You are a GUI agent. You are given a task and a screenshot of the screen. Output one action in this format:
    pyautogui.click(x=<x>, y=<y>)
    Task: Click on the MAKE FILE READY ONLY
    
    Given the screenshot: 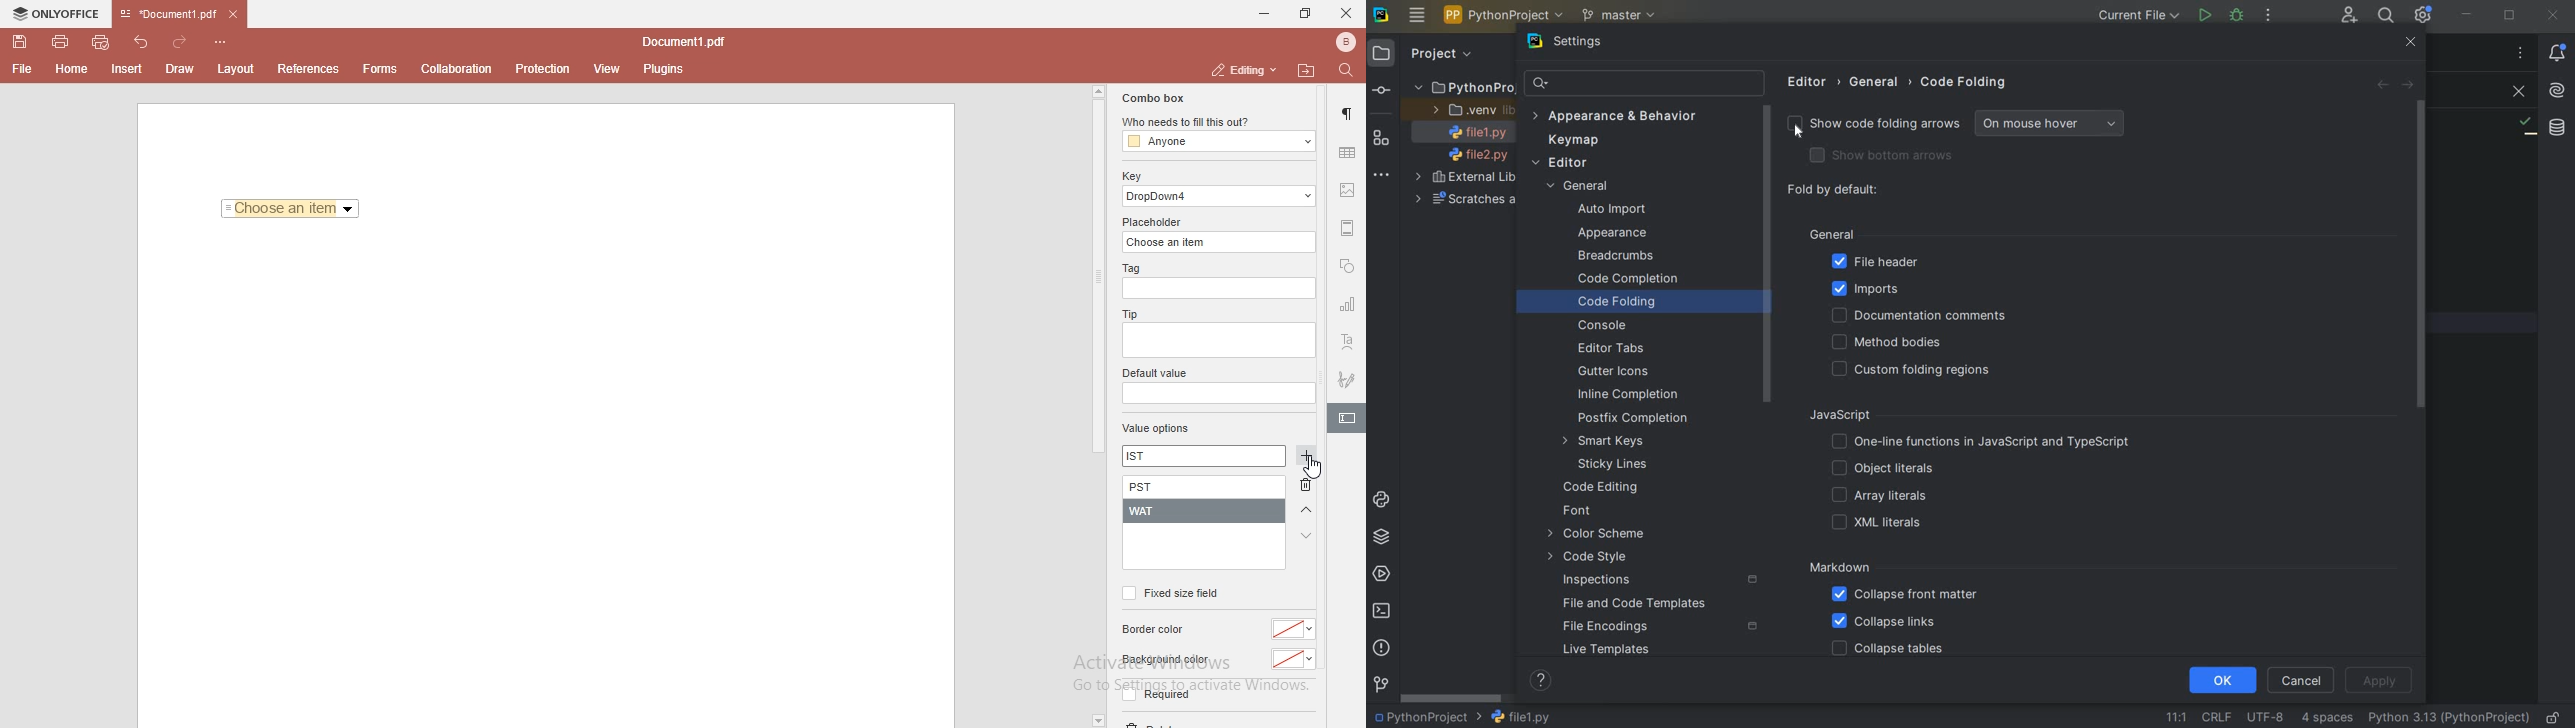 What is the action you would take?
    pyautogui.click(x=2557, y=718)
    